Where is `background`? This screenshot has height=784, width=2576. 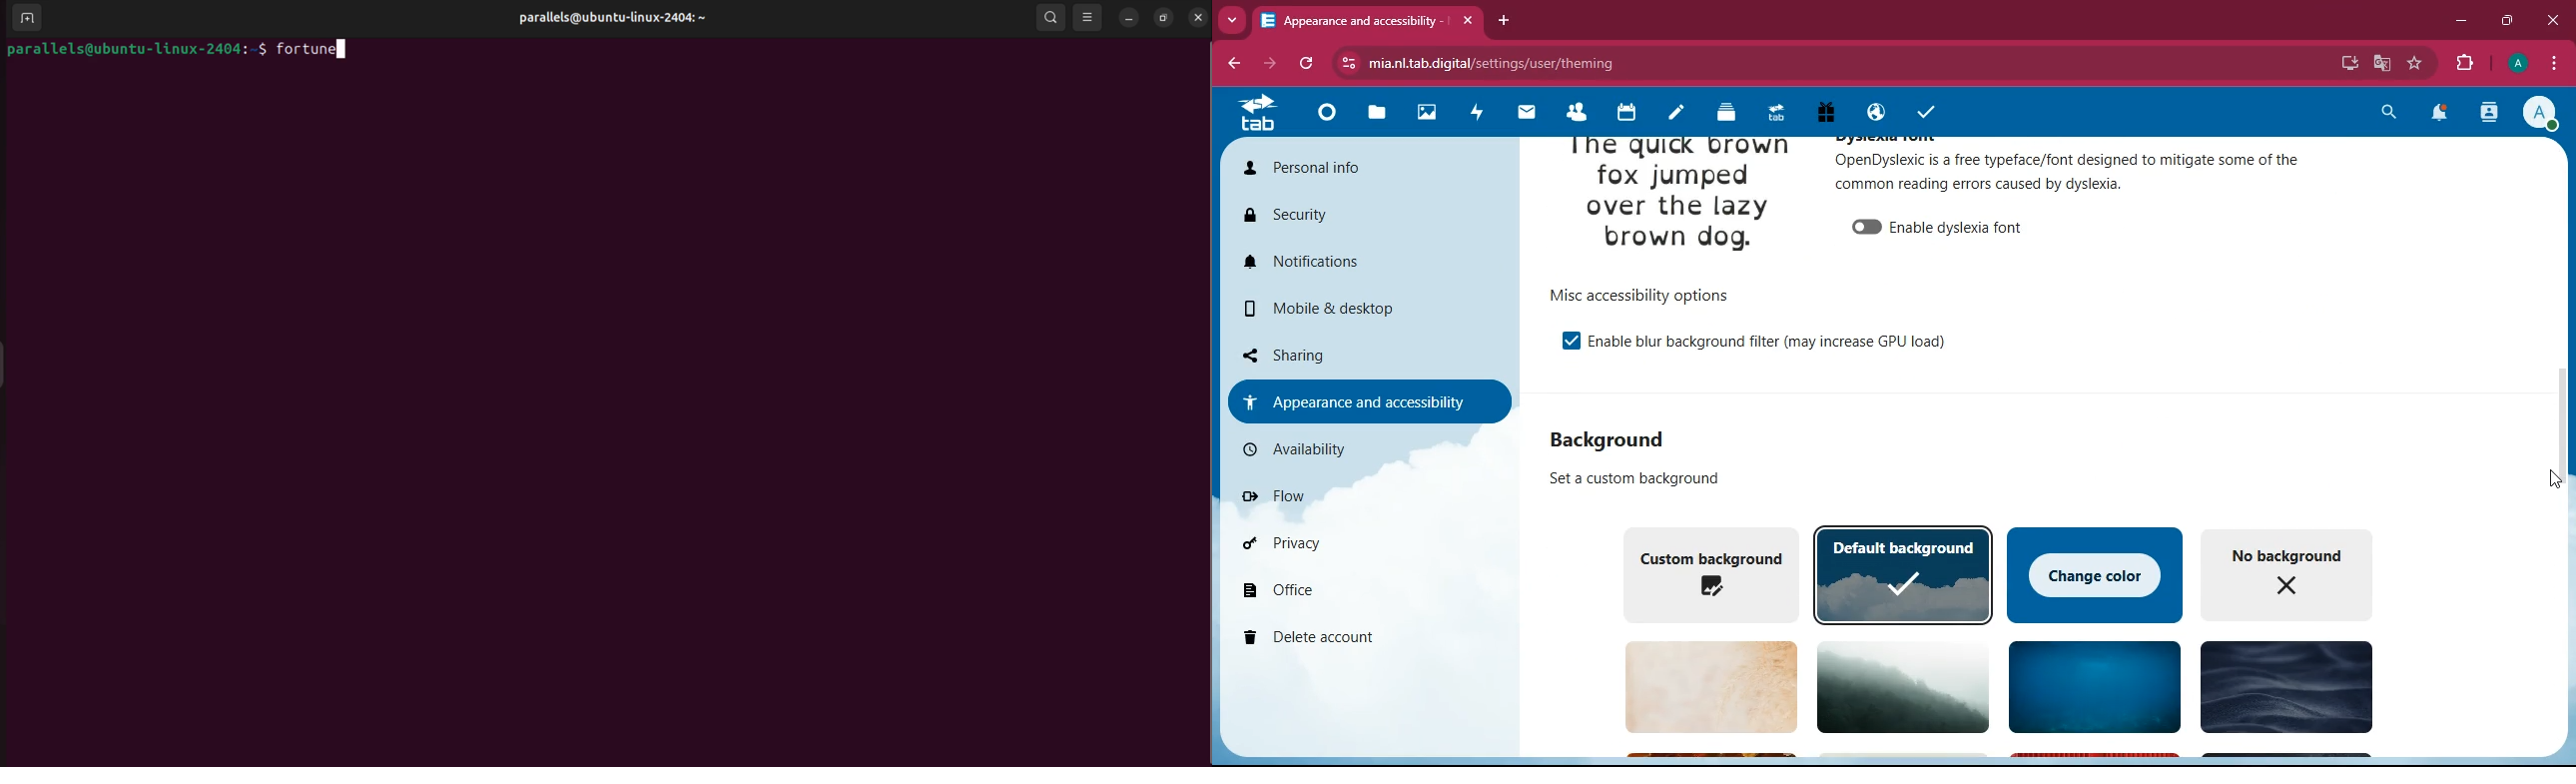
background is located at coordinates (1895, 685).